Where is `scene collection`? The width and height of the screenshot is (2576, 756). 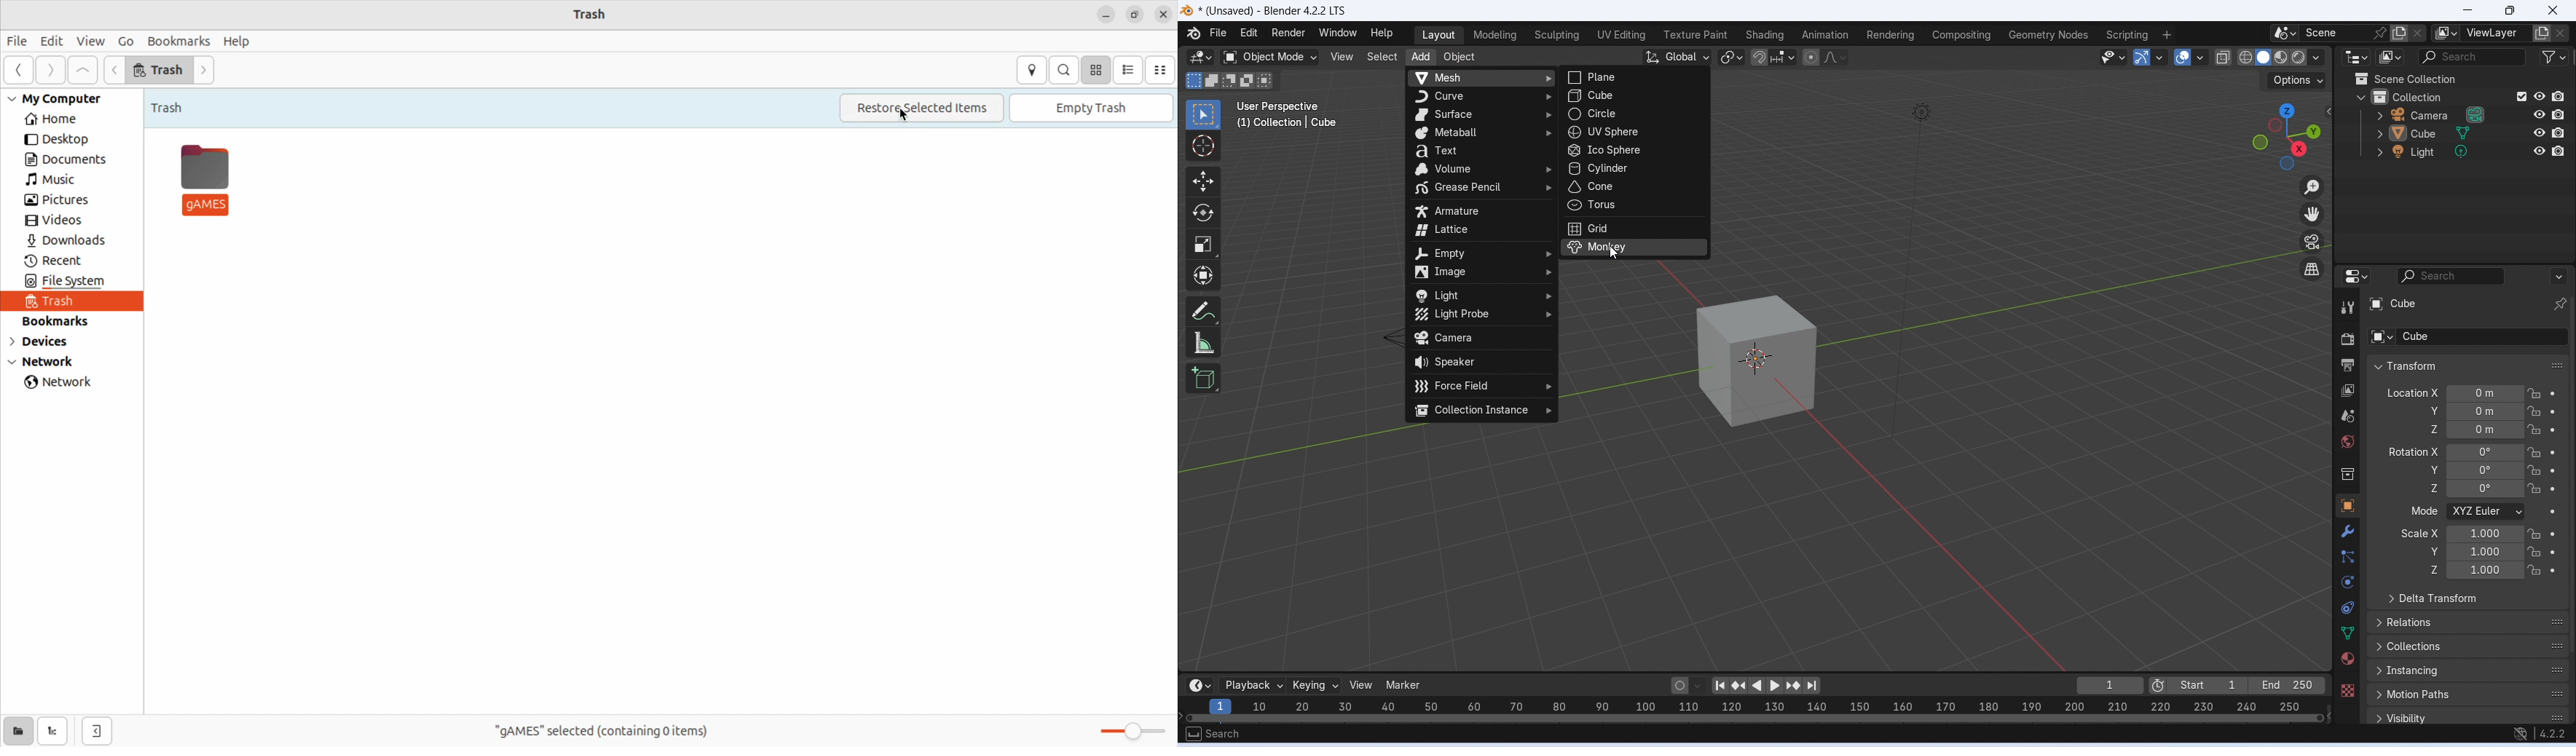
scene collection is located at coordinates (2438, 79).